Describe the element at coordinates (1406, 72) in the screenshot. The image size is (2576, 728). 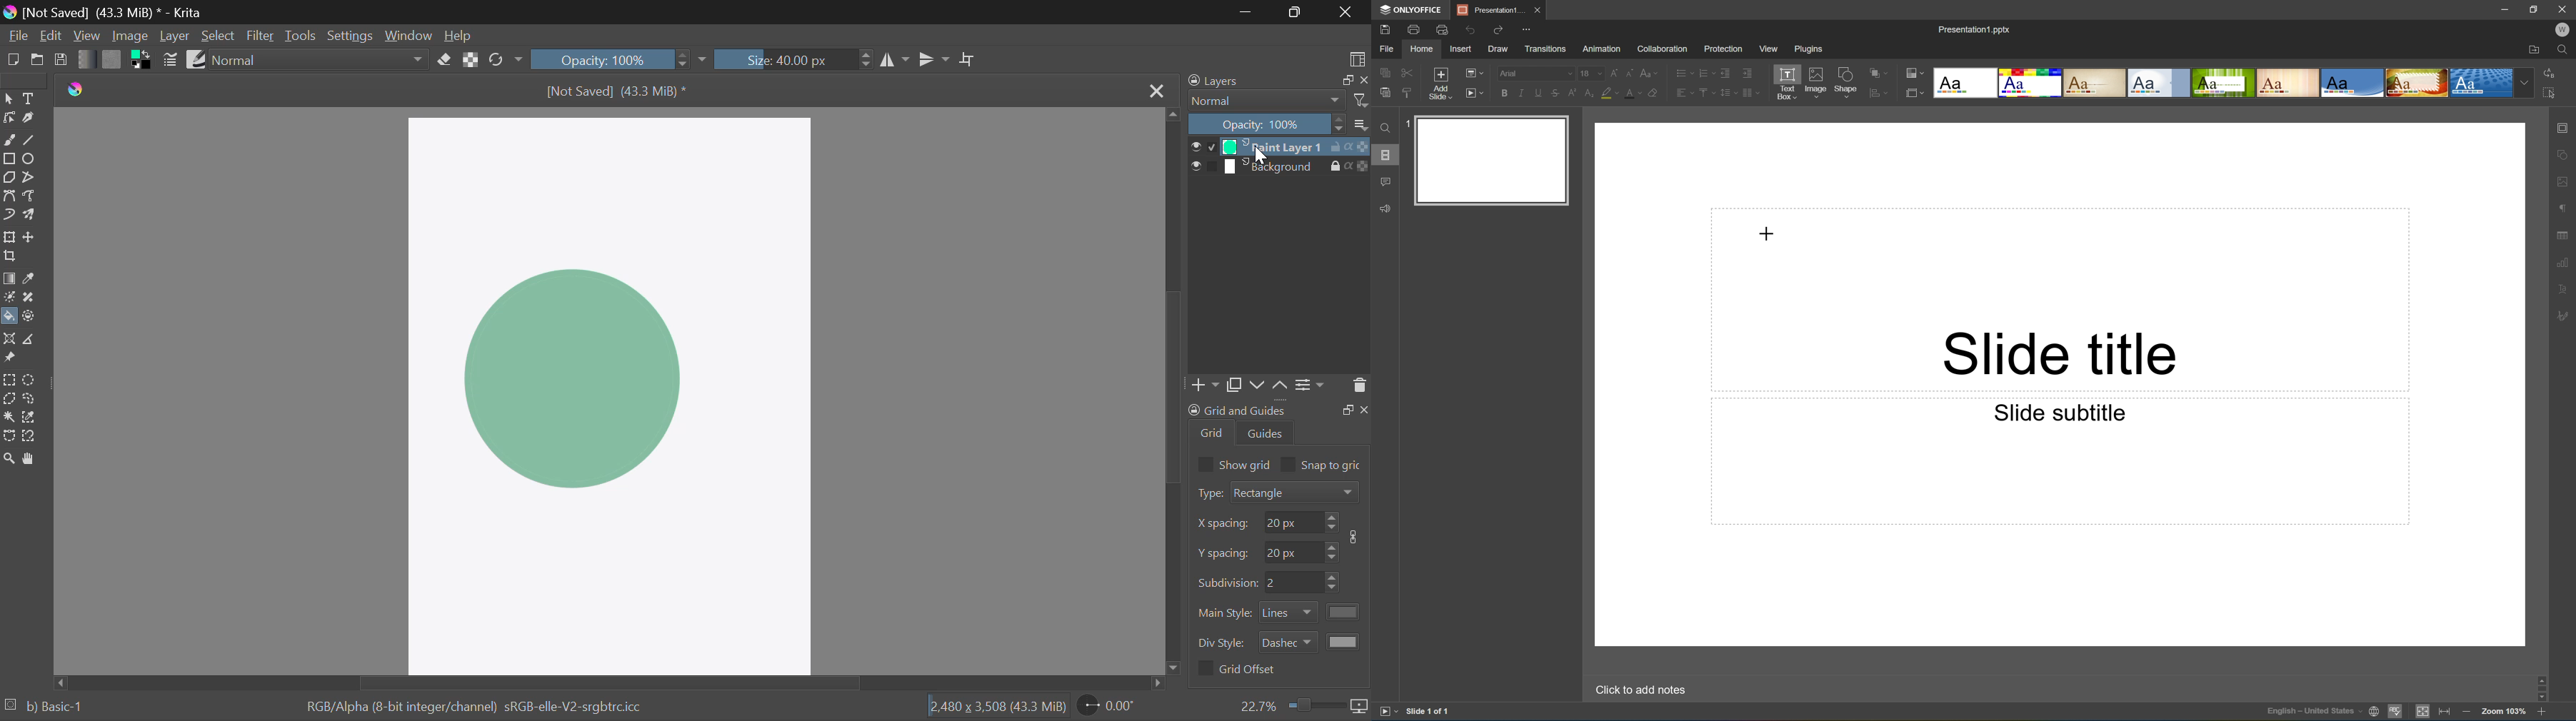
I see `Cut` at that location.